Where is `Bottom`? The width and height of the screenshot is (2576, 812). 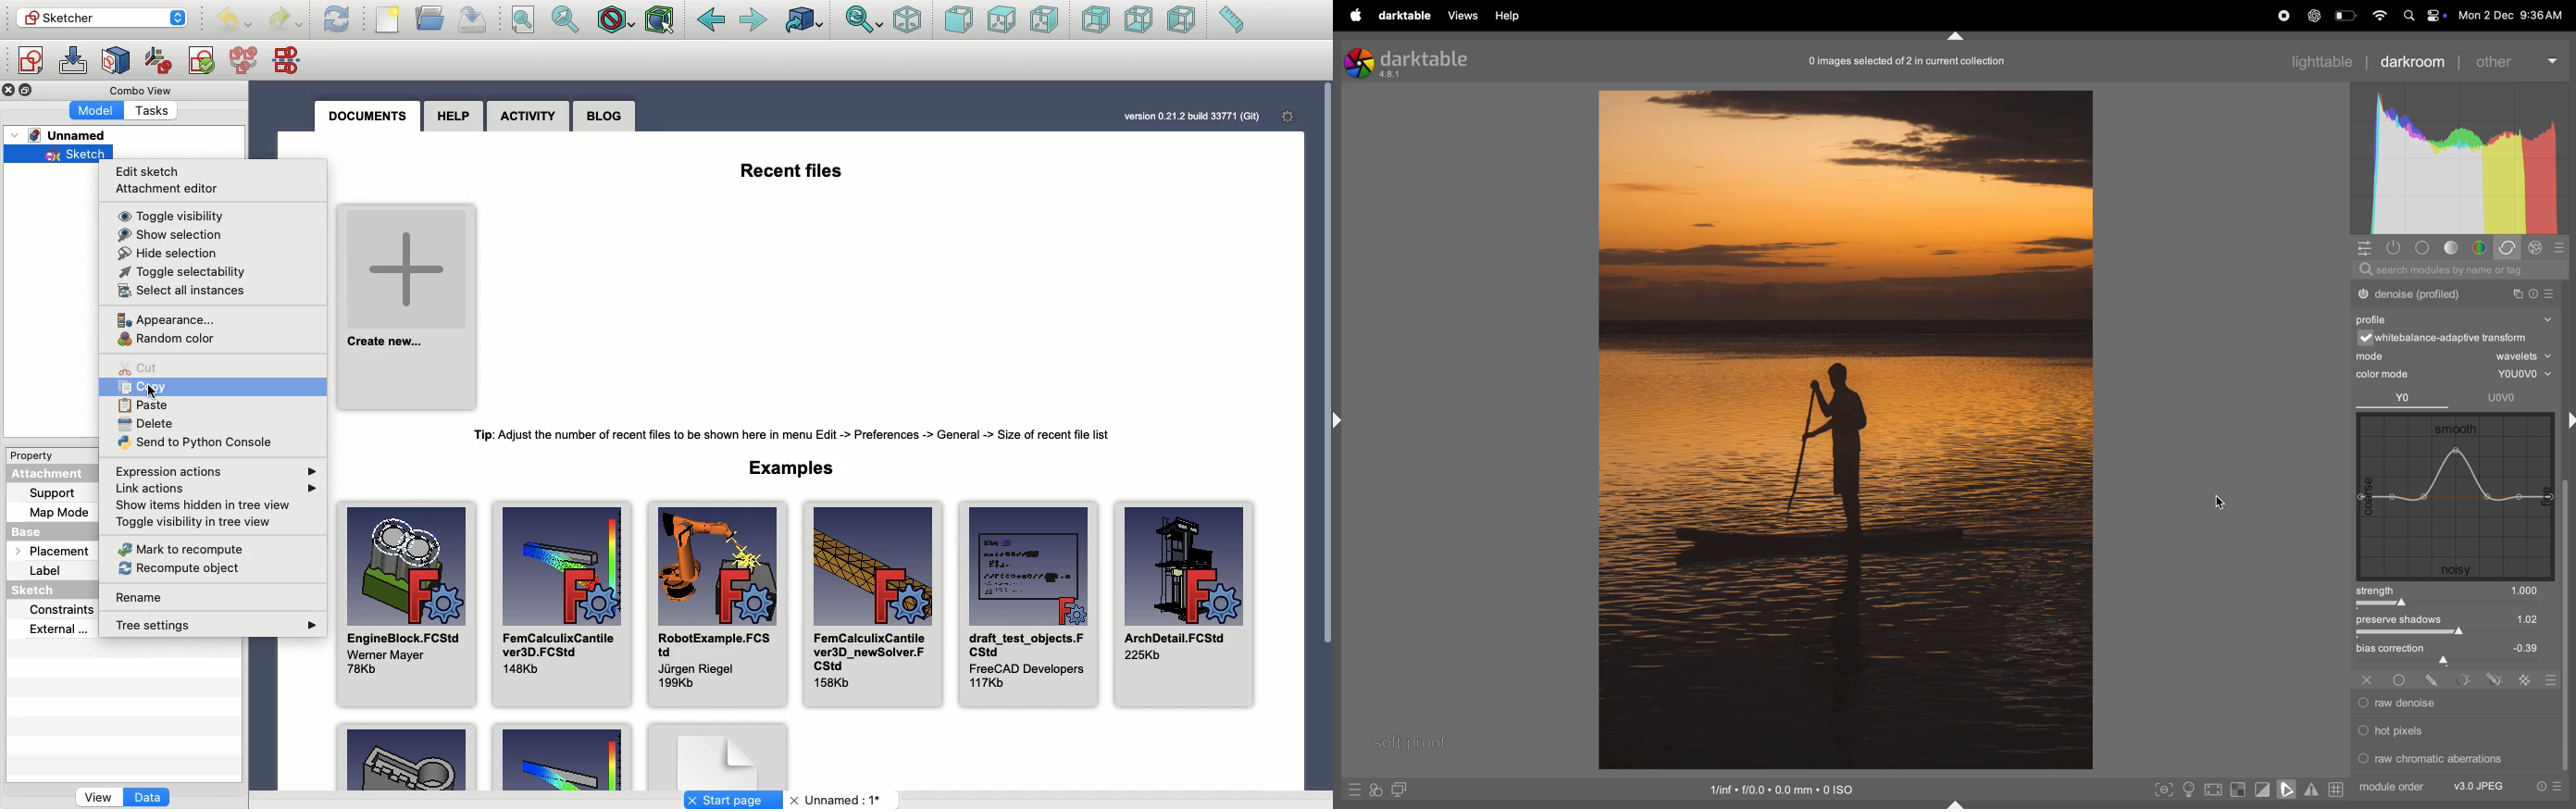 Bottom is located at coordinates (1137, 19).